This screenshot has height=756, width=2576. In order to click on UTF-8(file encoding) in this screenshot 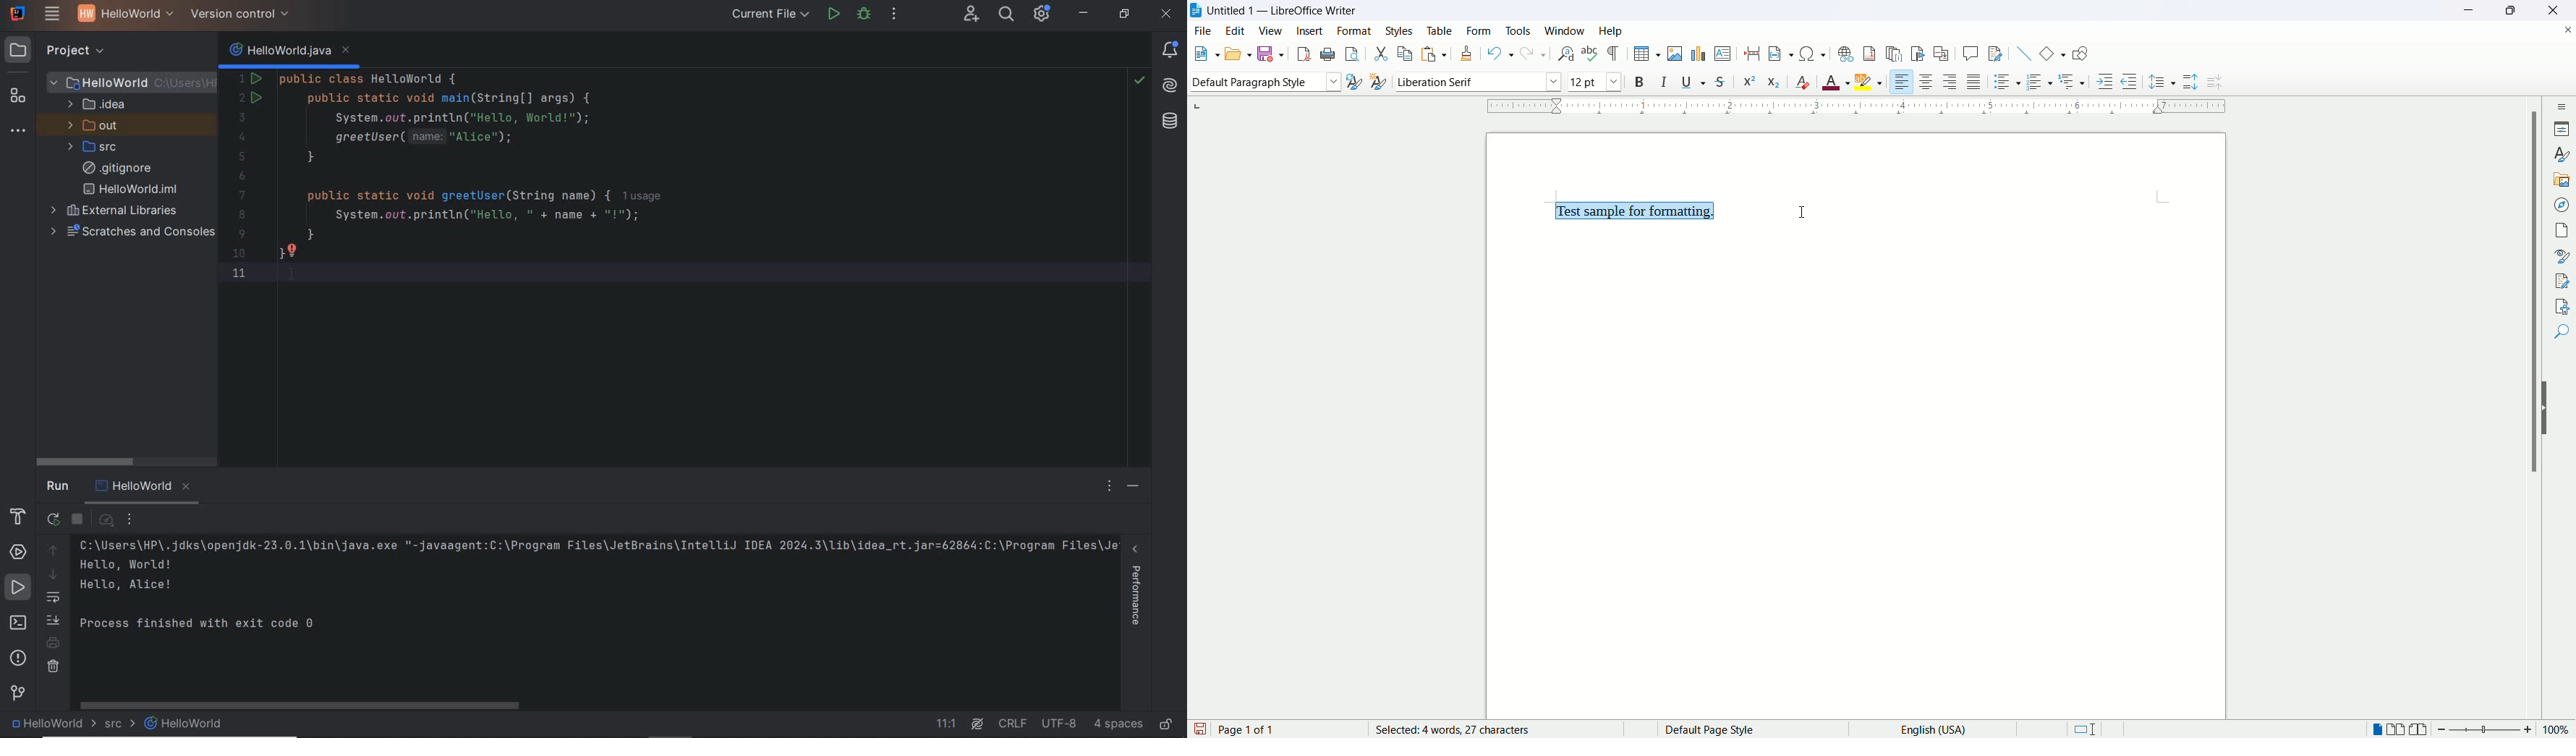, I will do `click(1062, 724)`.